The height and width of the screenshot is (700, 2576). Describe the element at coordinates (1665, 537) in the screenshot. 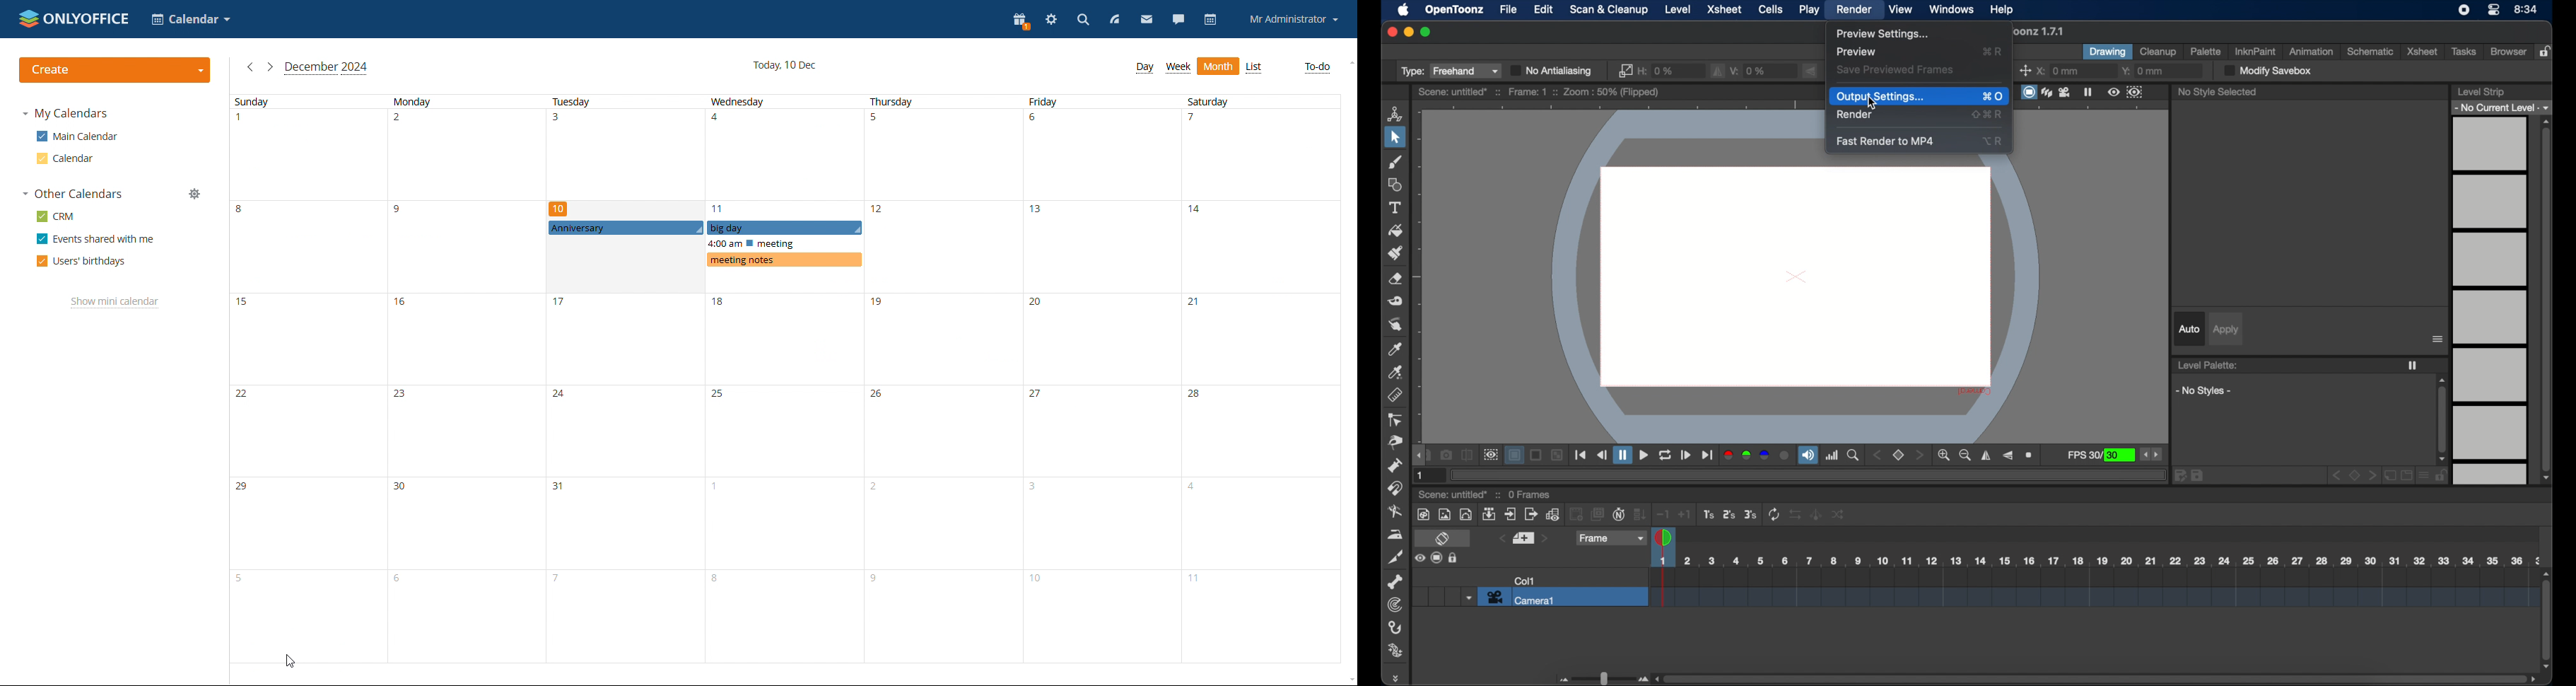

I see `playhead` at that location.